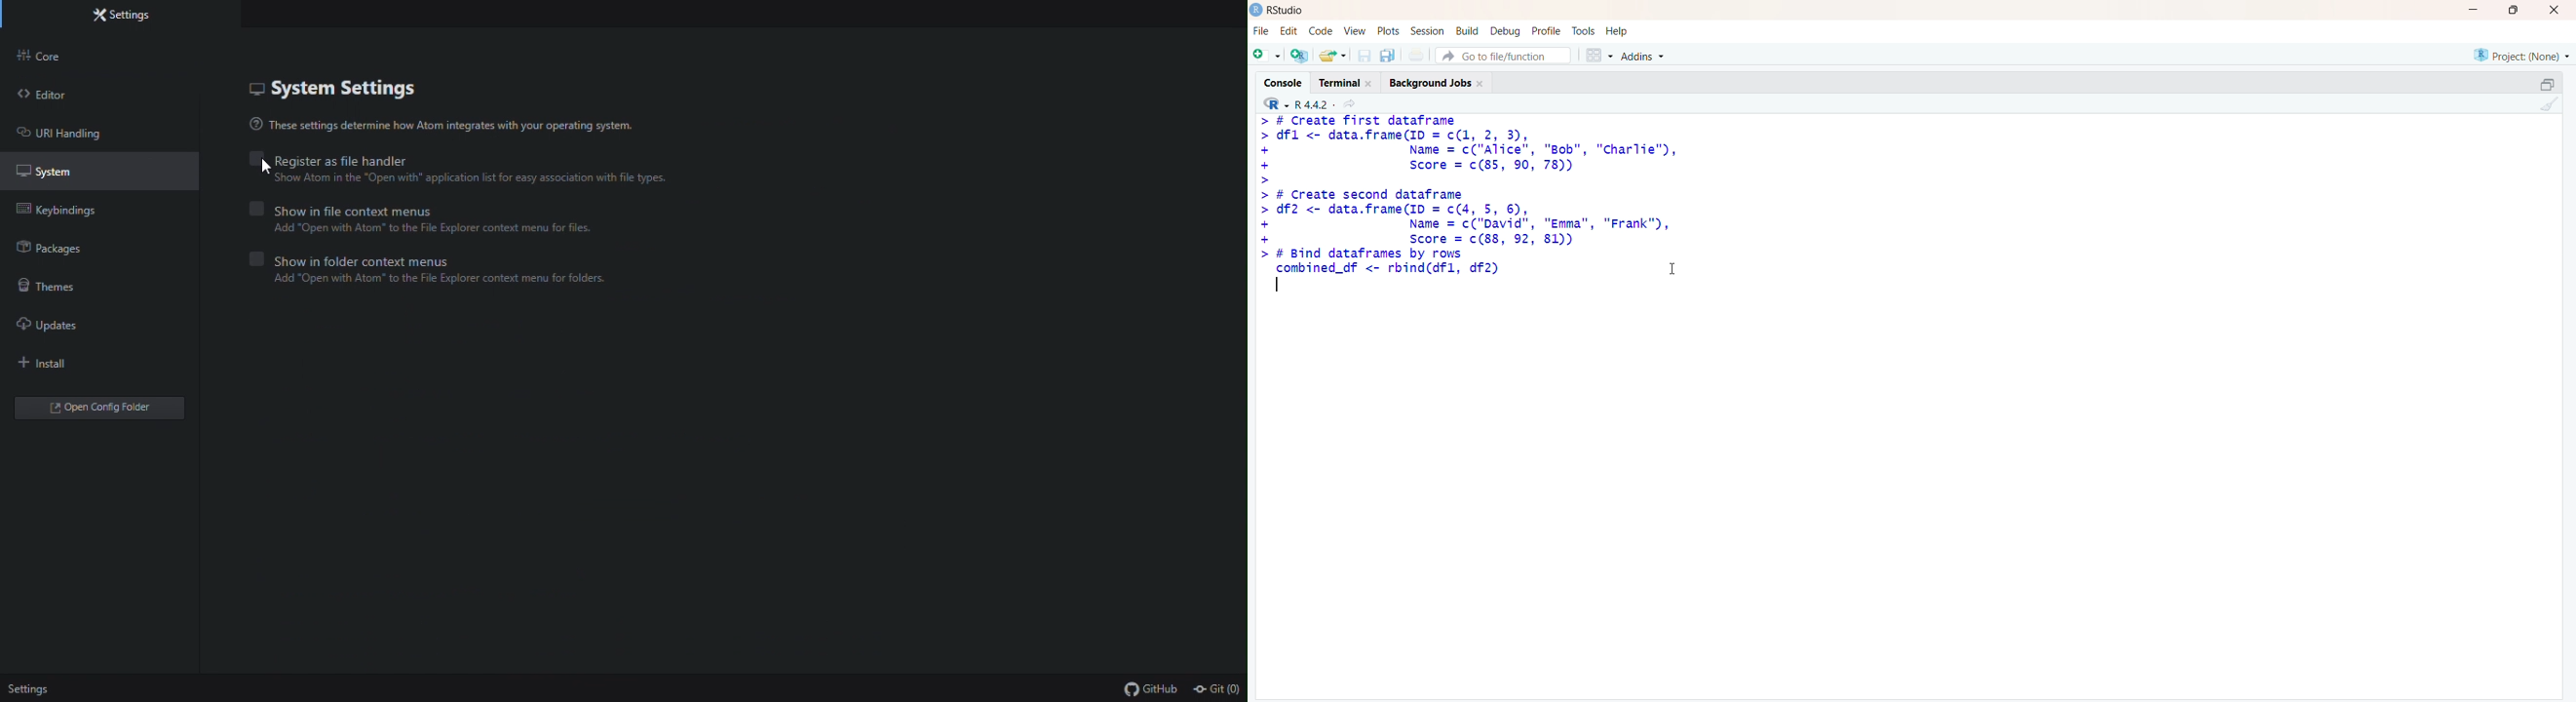 The width and height of the screenshot is (2576, 728). Describe the element at coordinates (1675, 267) in the screenshot. I see `cursor` at that location.